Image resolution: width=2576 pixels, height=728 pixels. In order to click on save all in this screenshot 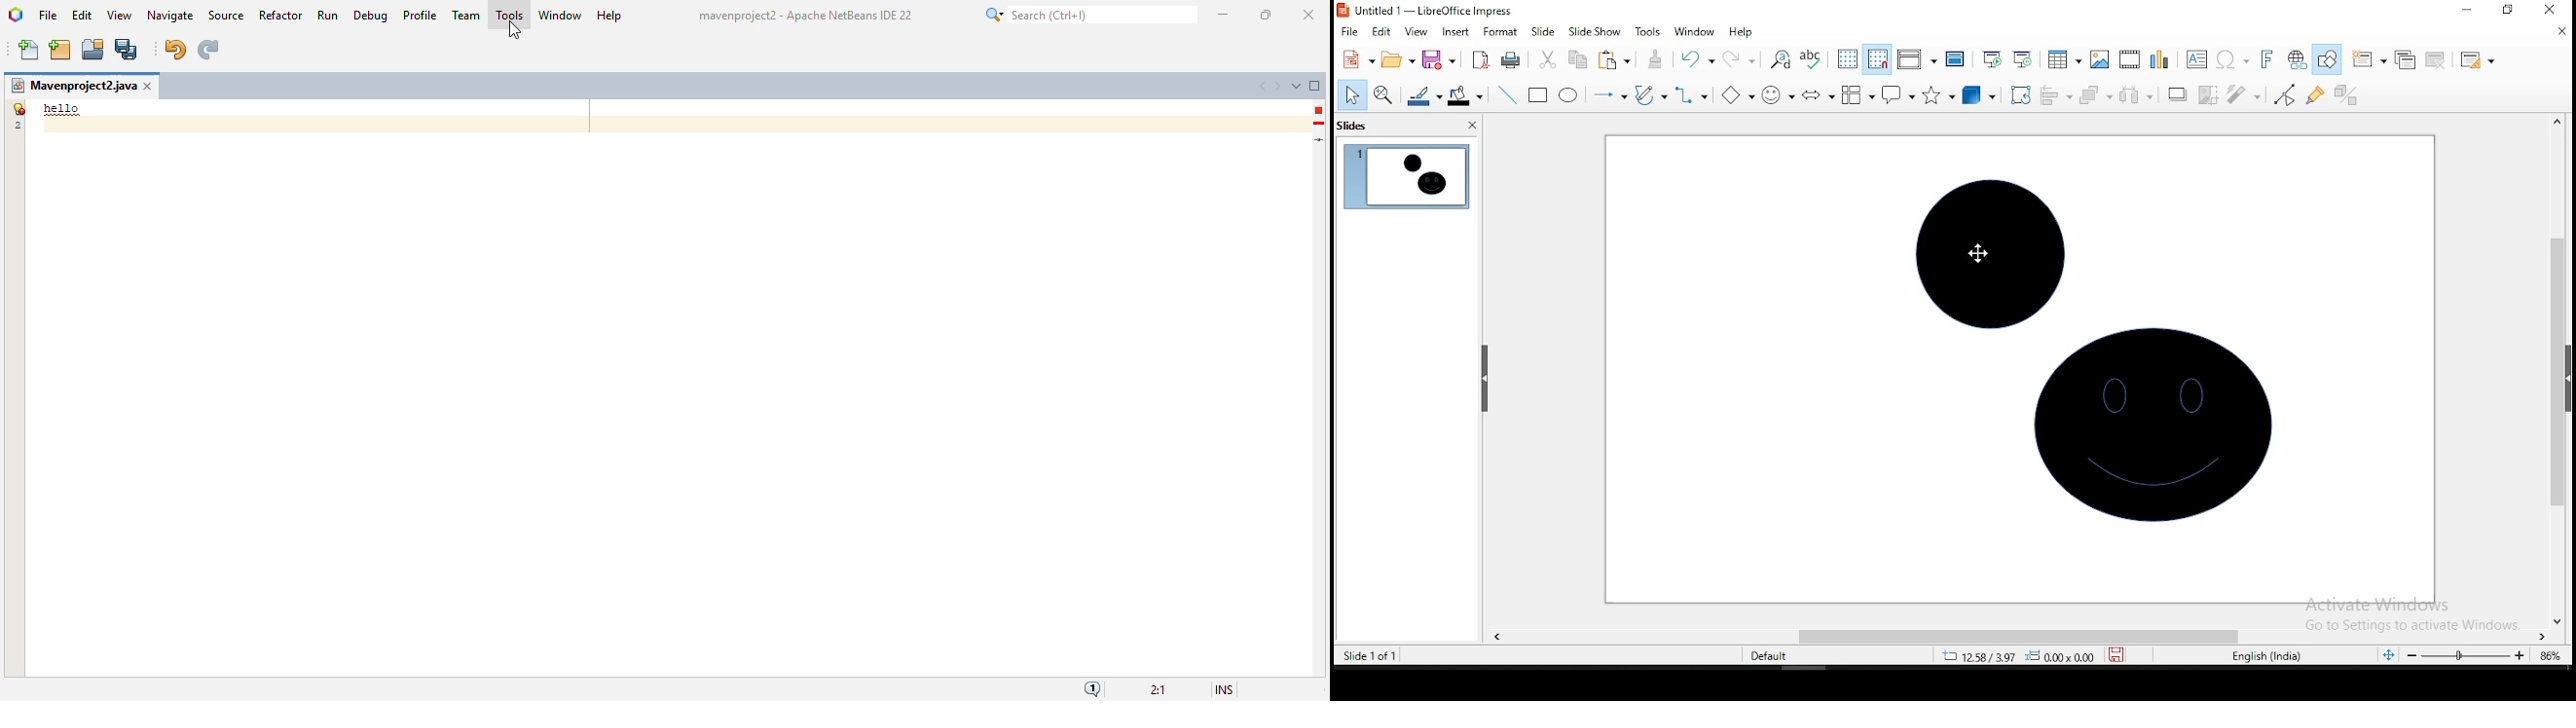, I will do `click(127, 50)`.